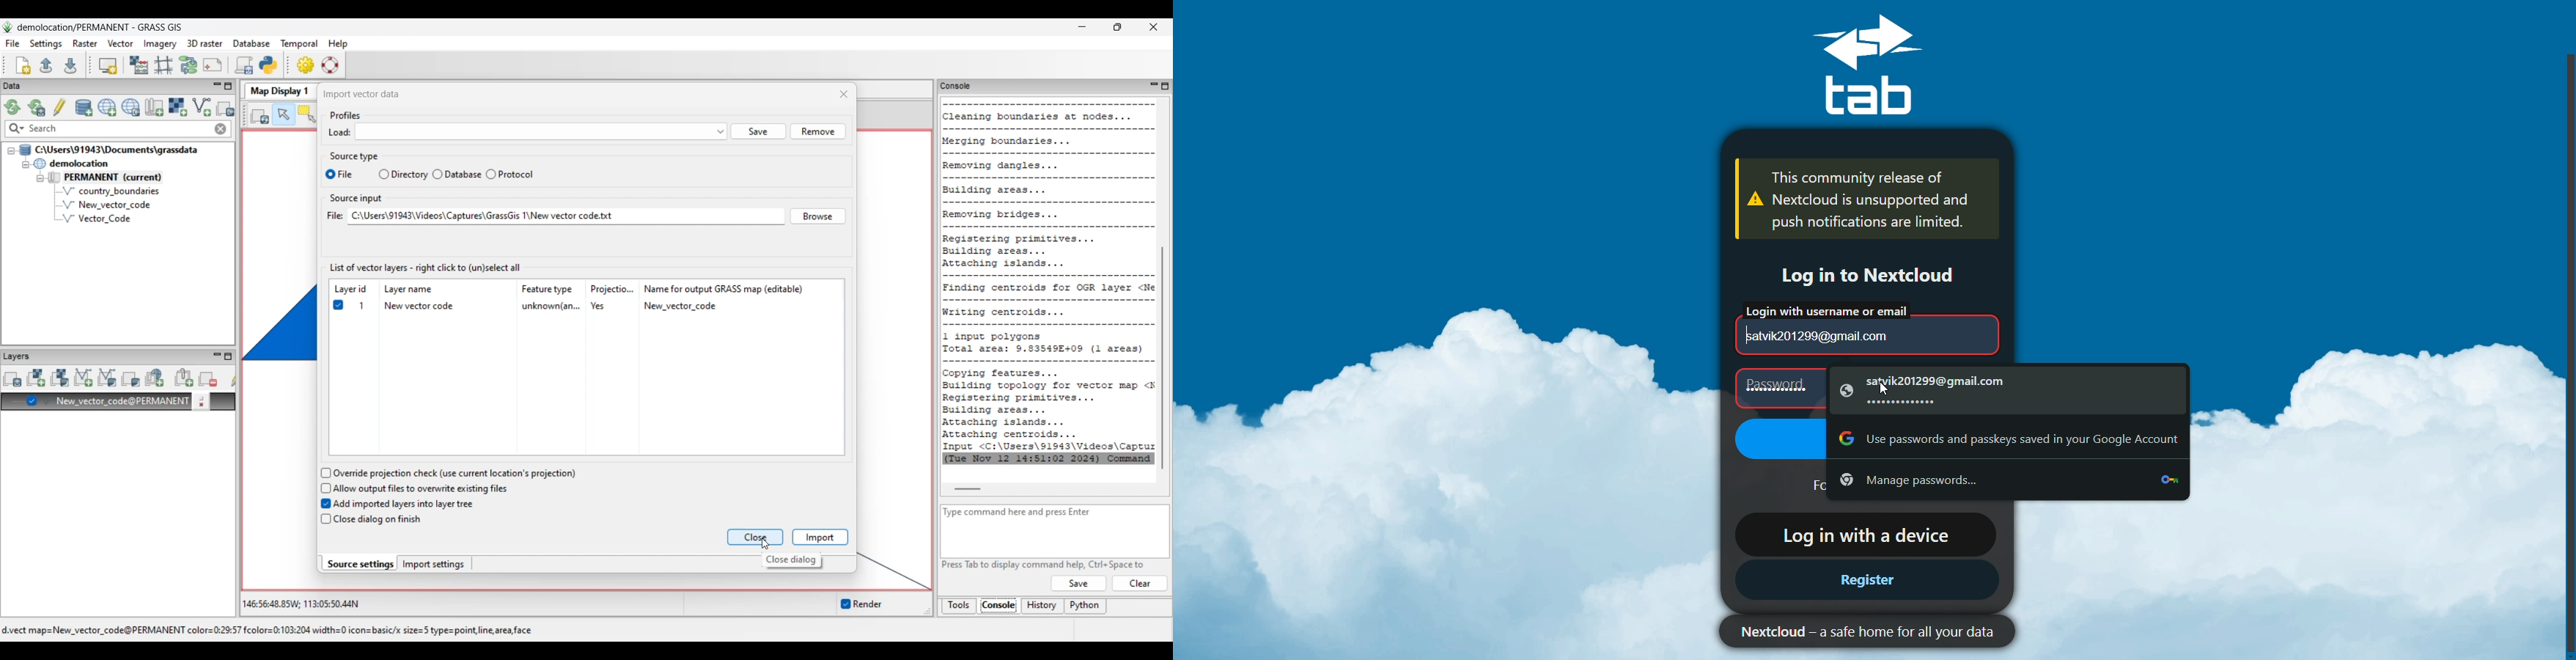 This screenshot has height=672, width=2576. What do you see at coordinates (1866, 582) in the screenshot?
I see `Register` at bounding box center [1866, 582].